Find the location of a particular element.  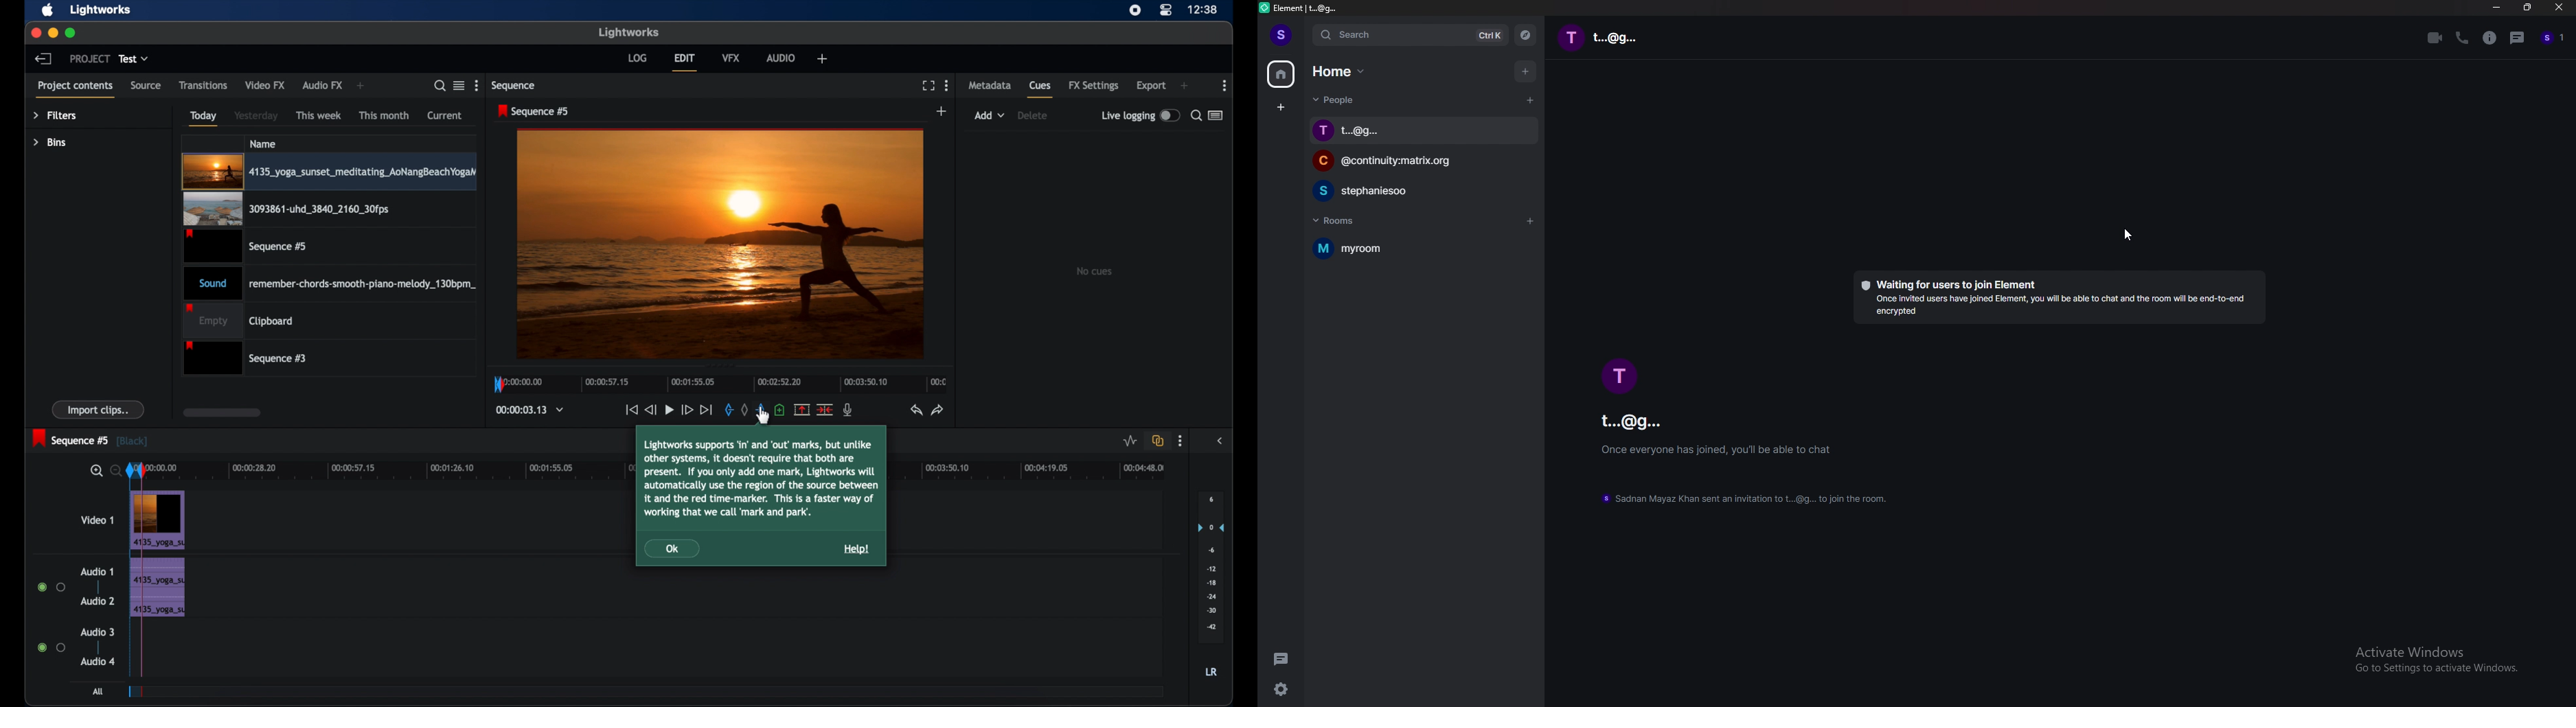

sequence 3 is located at coordinates (249, 359).